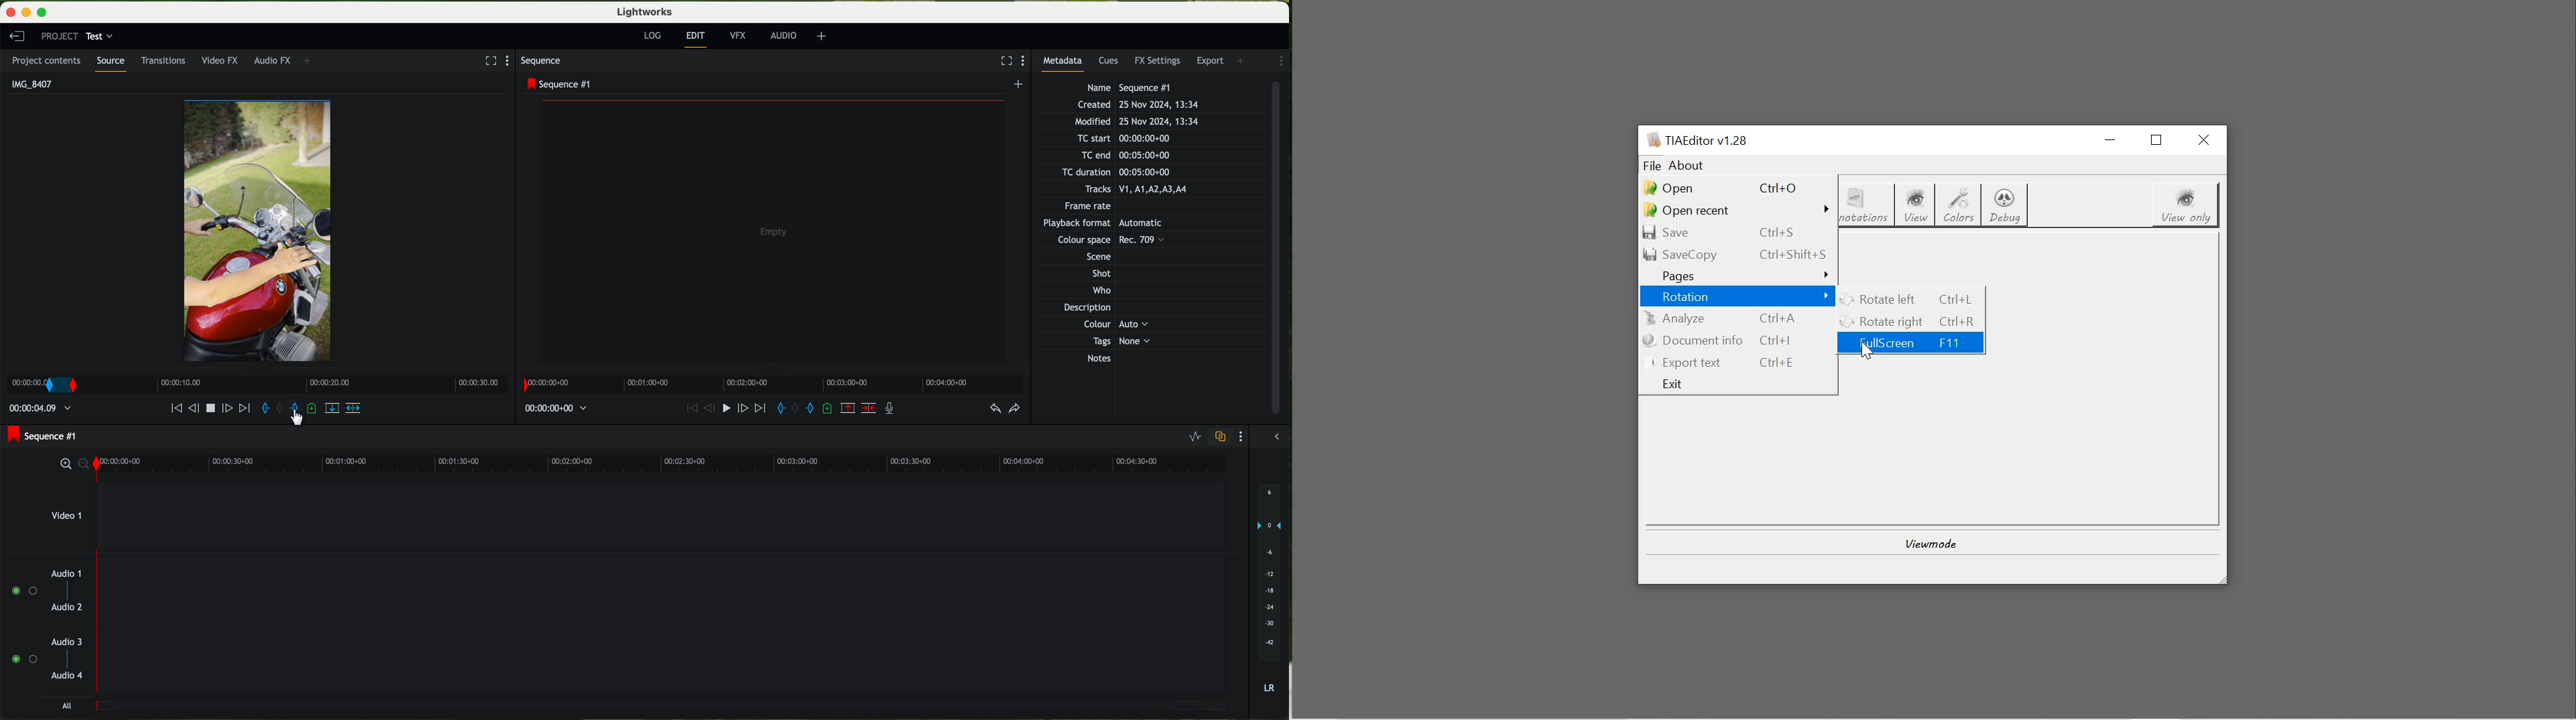 Image resolution: width=2576 pixels, height=728 pixels. Describe the element at coordinates (1112, 359) in the screenshot. I see `Notes` at that location.